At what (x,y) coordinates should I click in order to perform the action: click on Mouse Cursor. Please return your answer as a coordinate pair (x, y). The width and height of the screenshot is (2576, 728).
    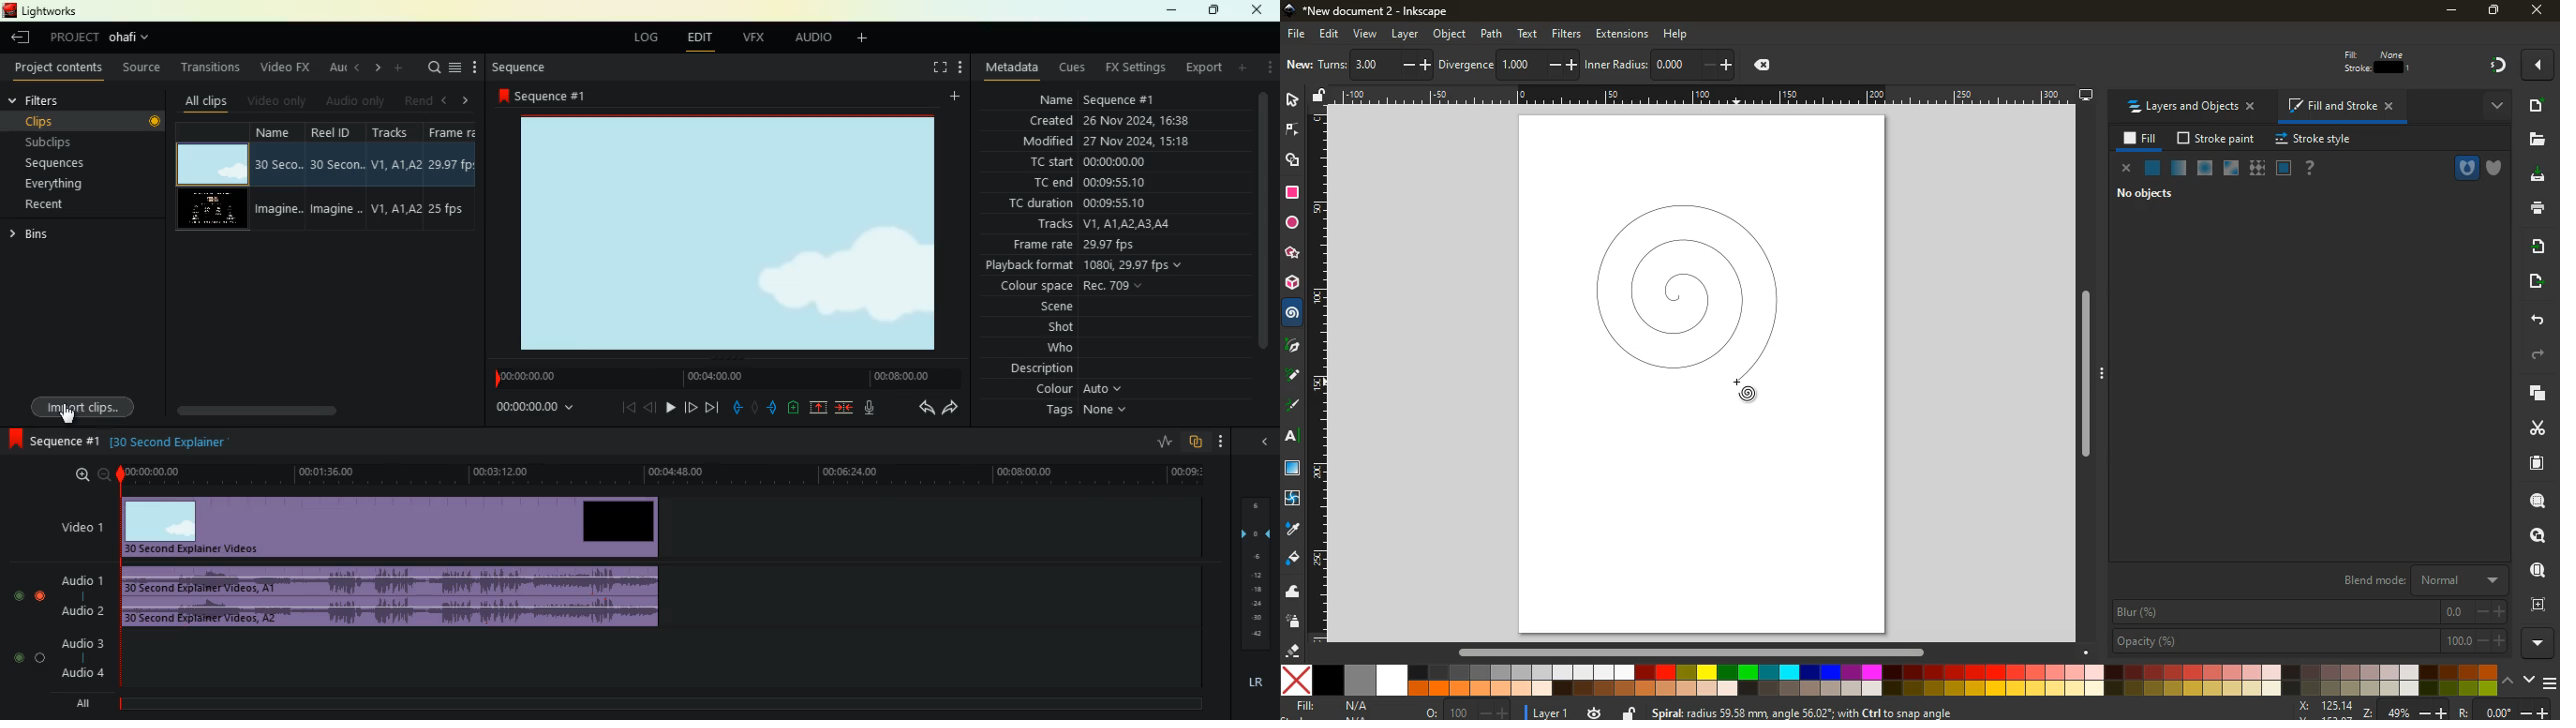
    Looking at the image, I should click on (71, 416).